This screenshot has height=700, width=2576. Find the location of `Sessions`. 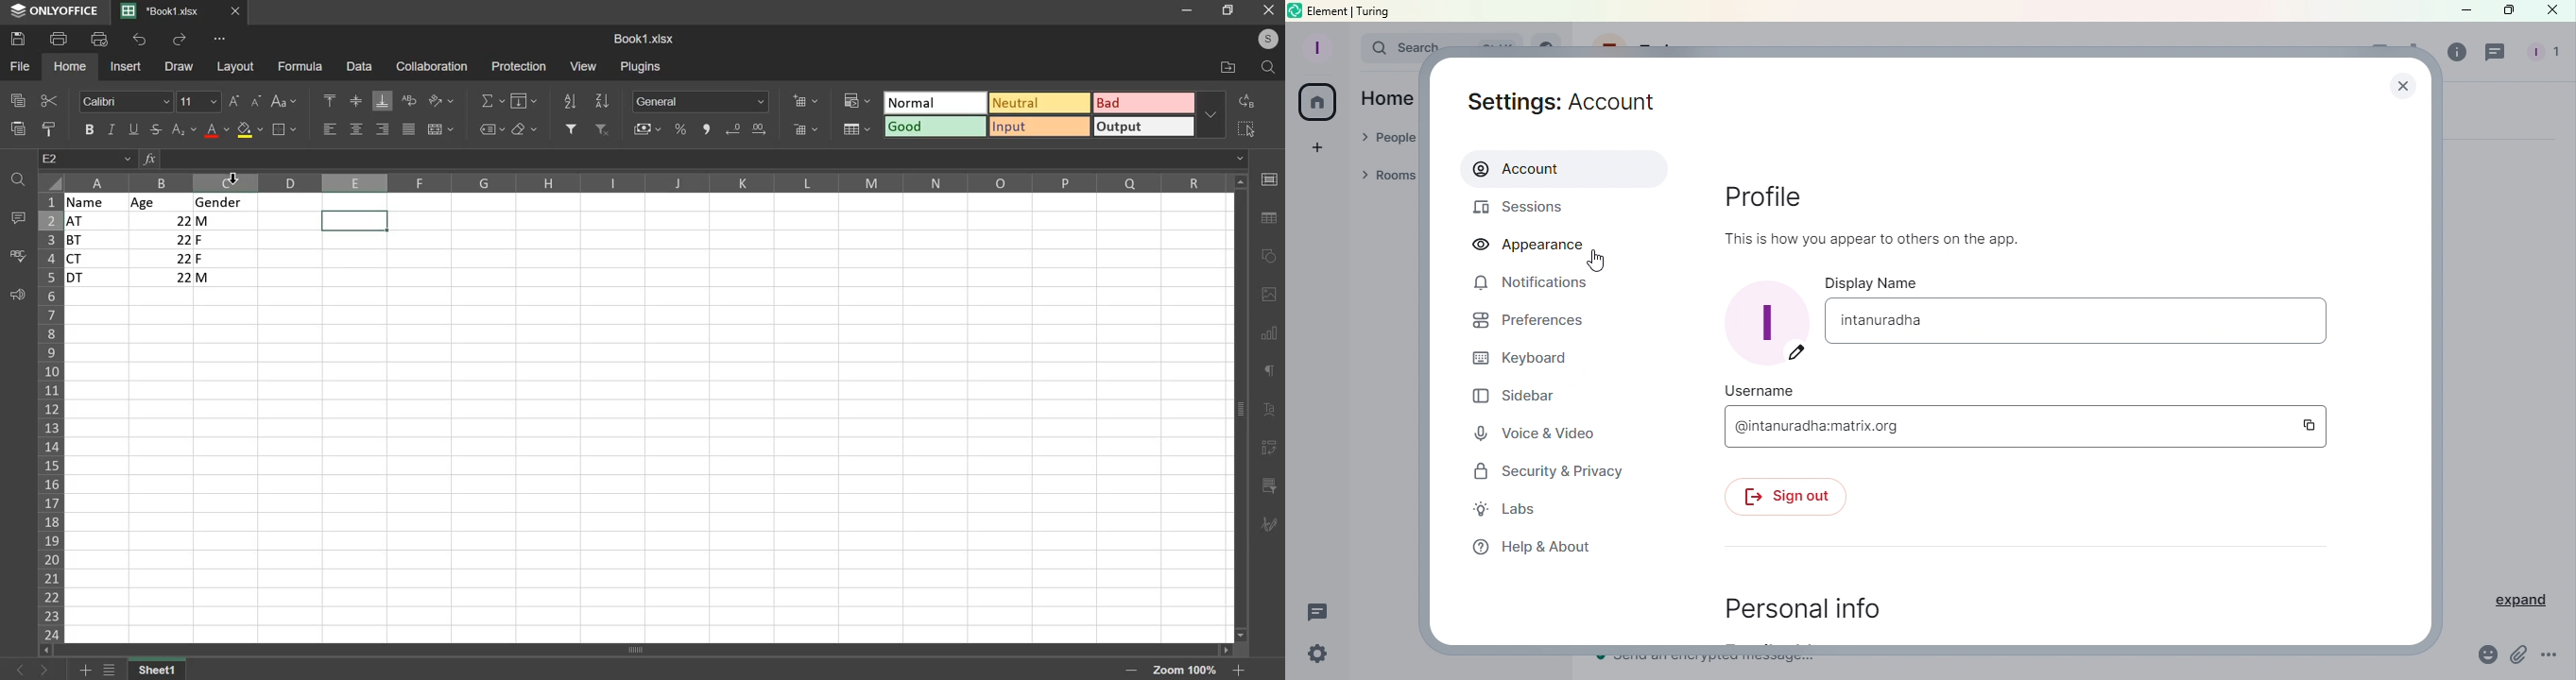

Sessions is located at coordinates (1531, 206).